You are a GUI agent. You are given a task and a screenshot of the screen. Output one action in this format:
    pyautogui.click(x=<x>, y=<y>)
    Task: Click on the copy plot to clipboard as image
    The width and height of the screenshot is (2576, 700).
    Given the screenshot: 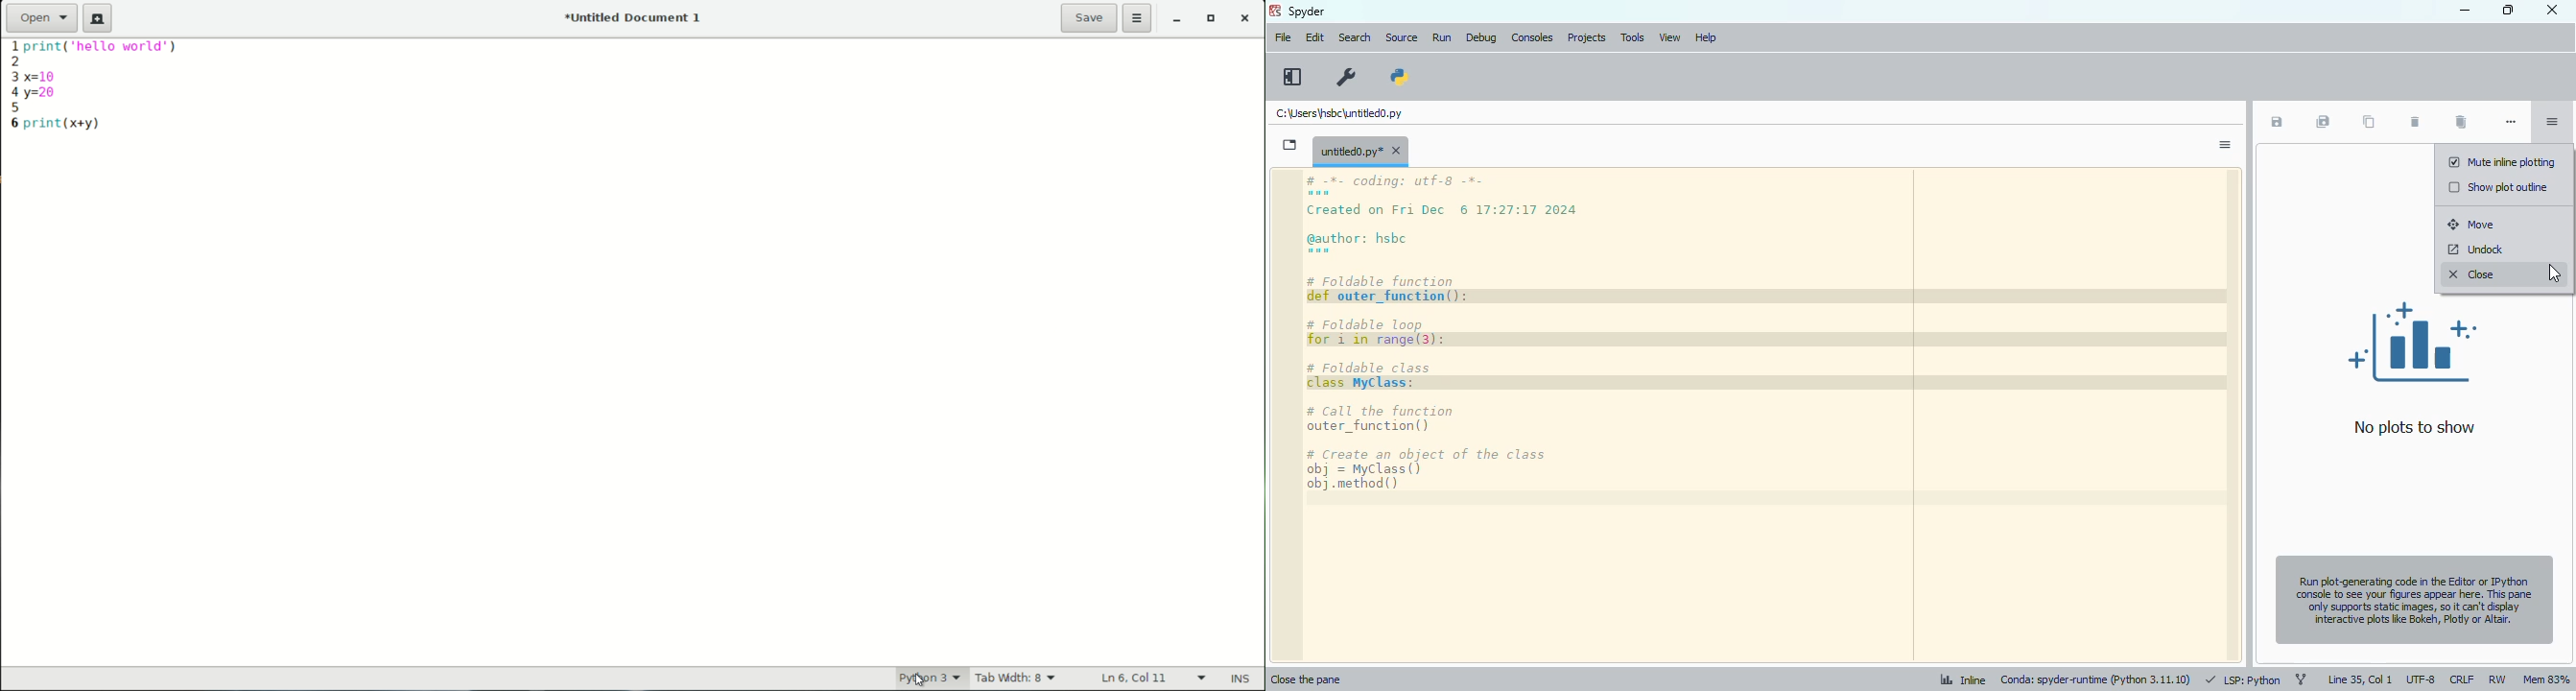 What is the action you would take?
    pyautogui.click(x=2367, y=122)
    